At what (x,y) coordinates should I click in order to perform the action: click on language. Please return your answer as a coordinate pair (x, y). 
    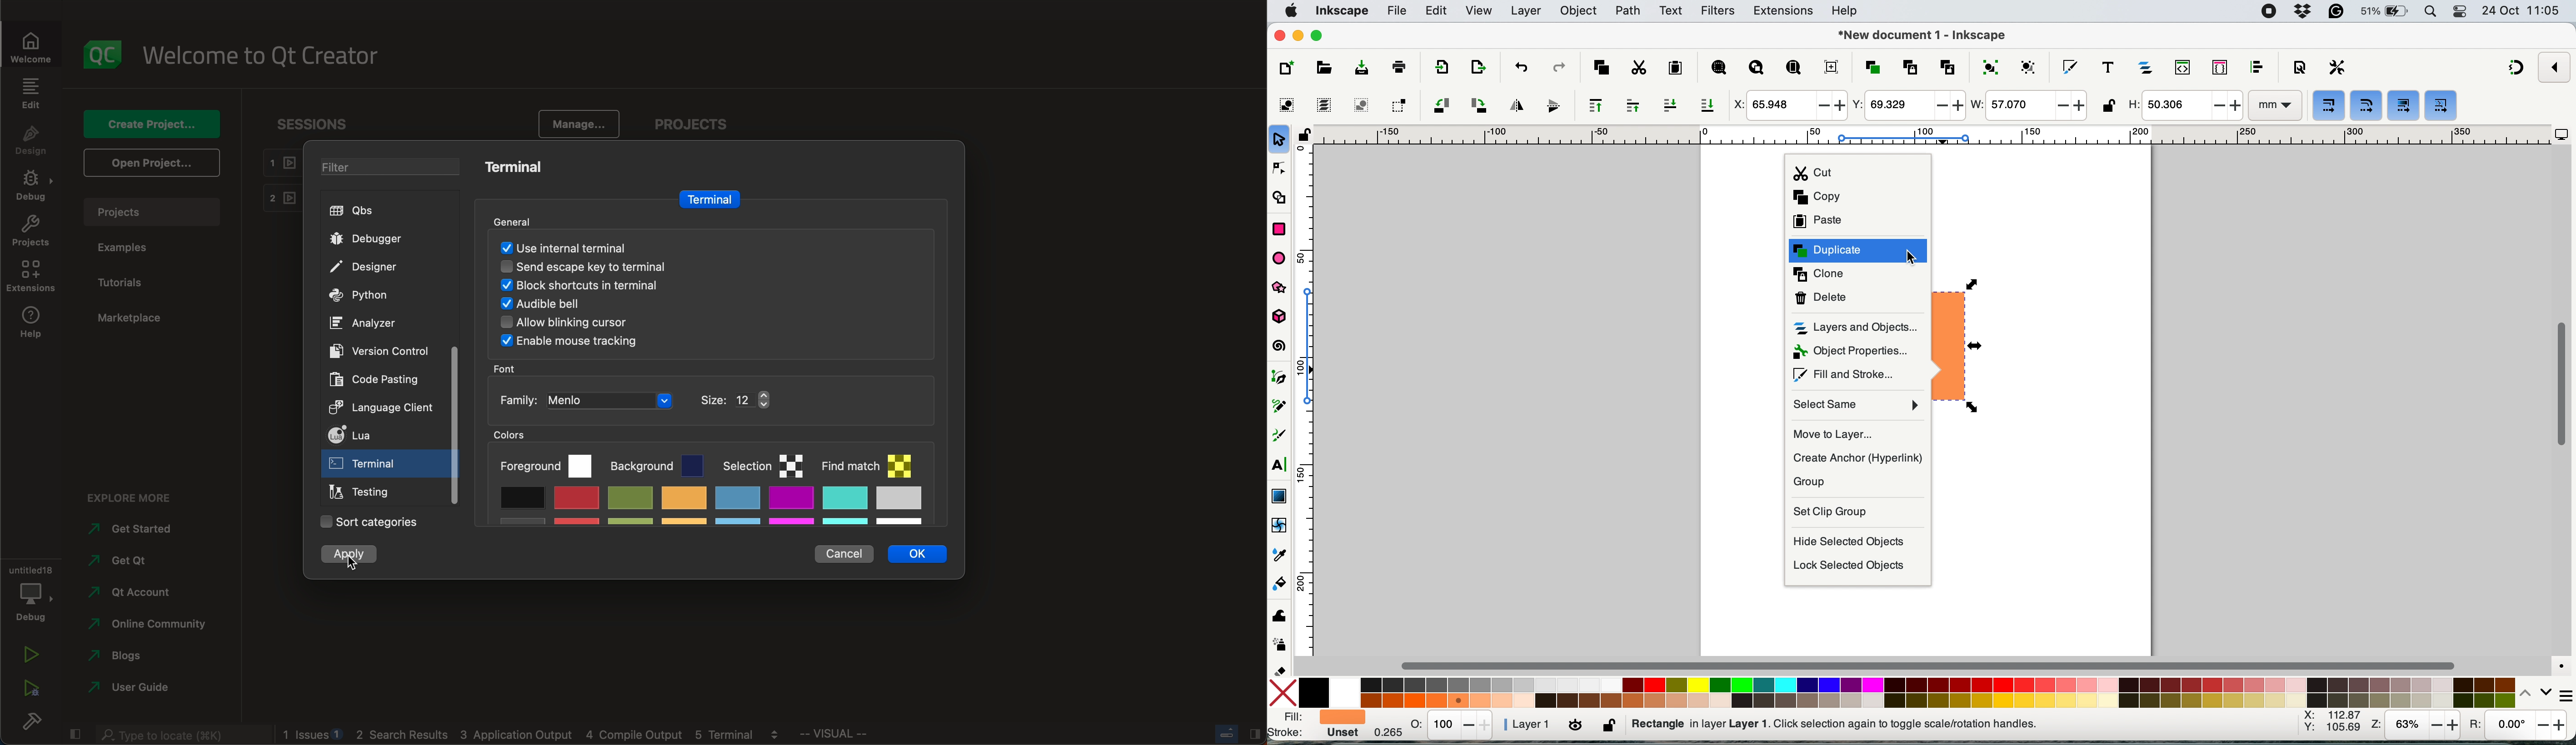
    Looking at the image, I should click on (385, 409).